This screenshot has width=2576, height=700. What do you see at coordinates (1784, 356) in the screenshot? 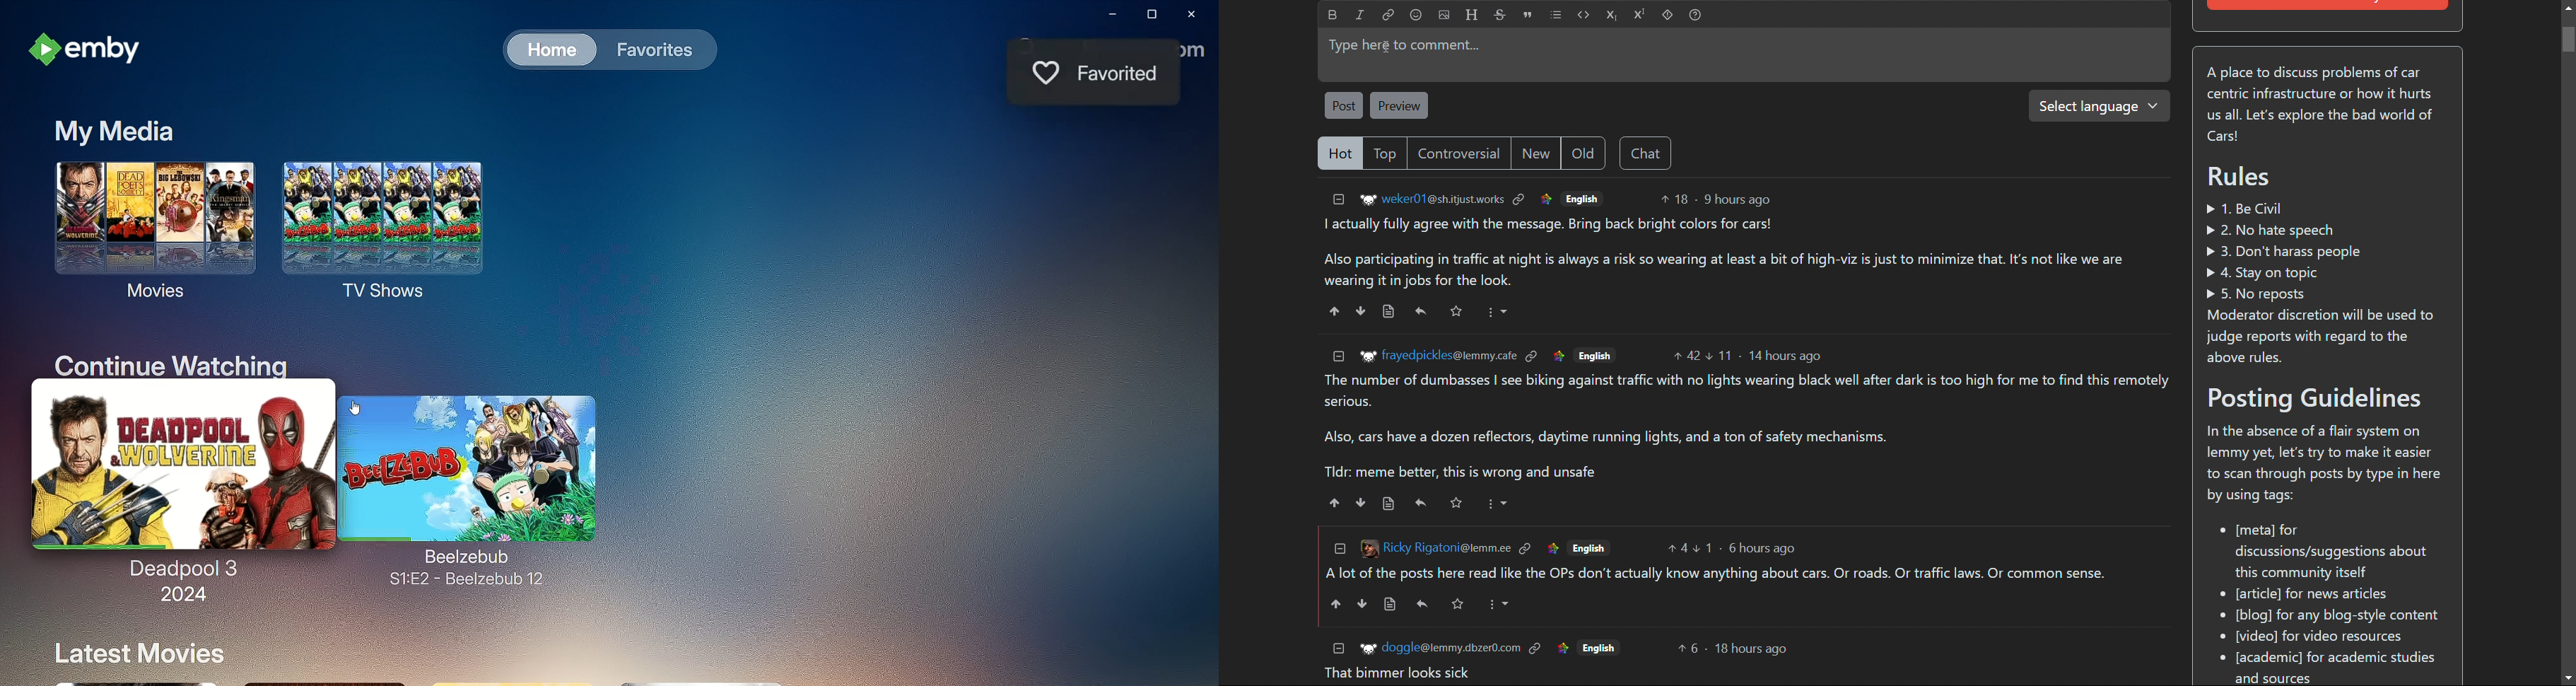
I see `14 hours ago` at bounding box center [1784, 356].